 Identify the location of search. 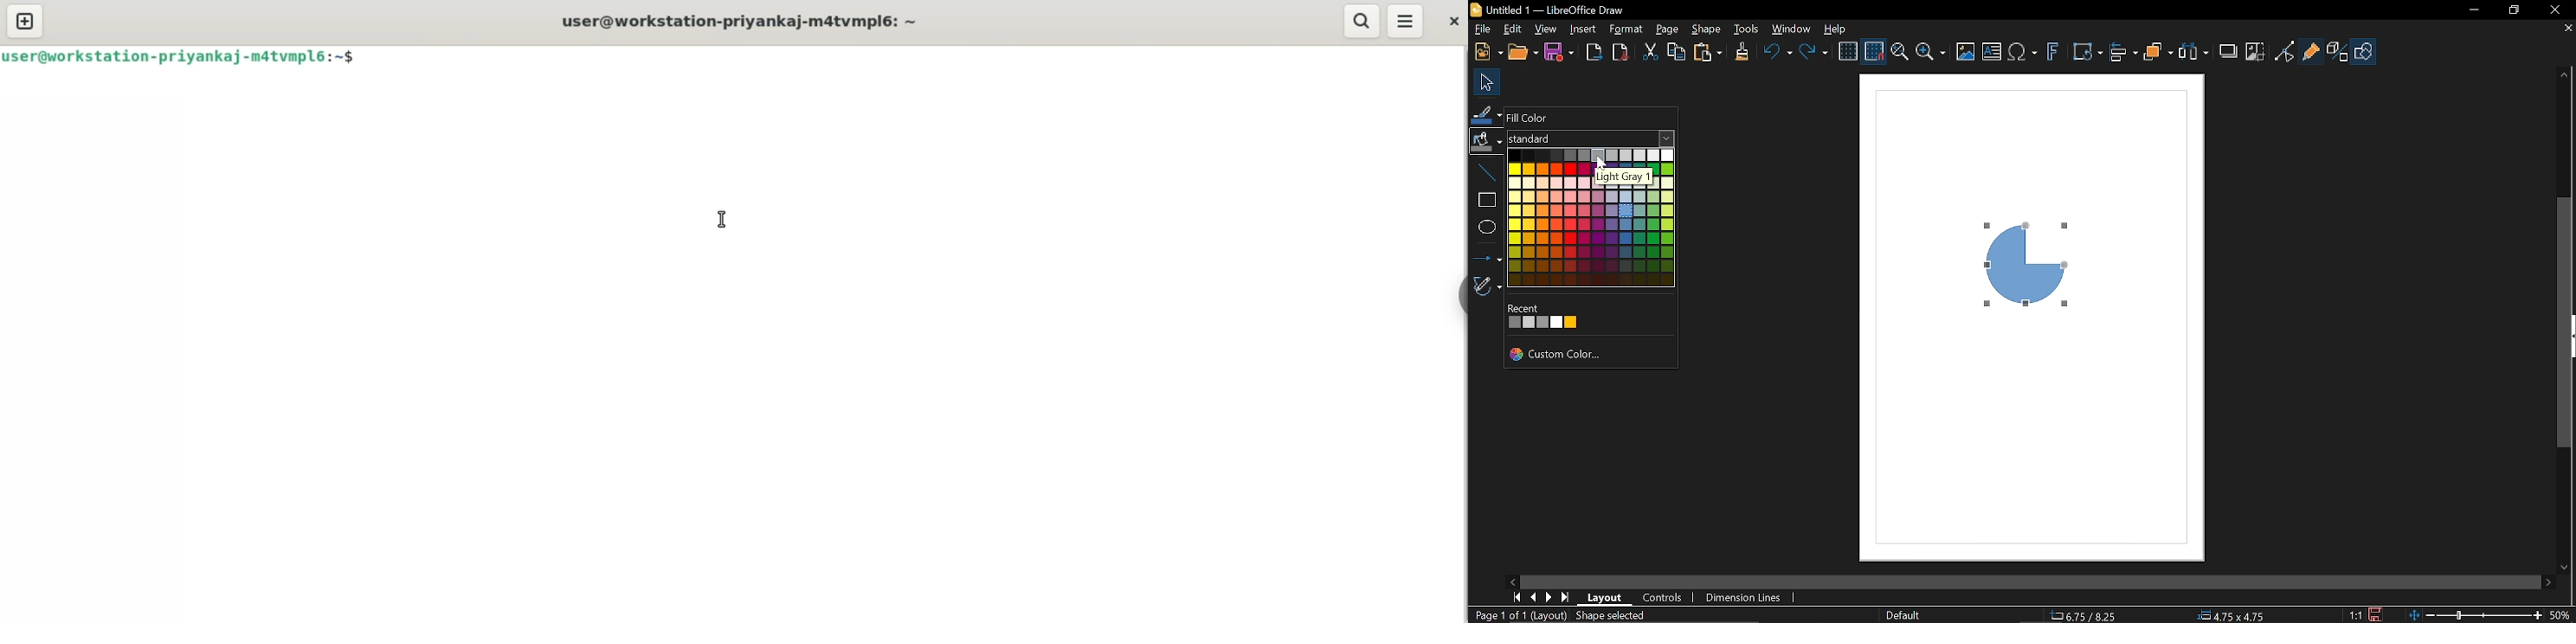
(1364, 21).